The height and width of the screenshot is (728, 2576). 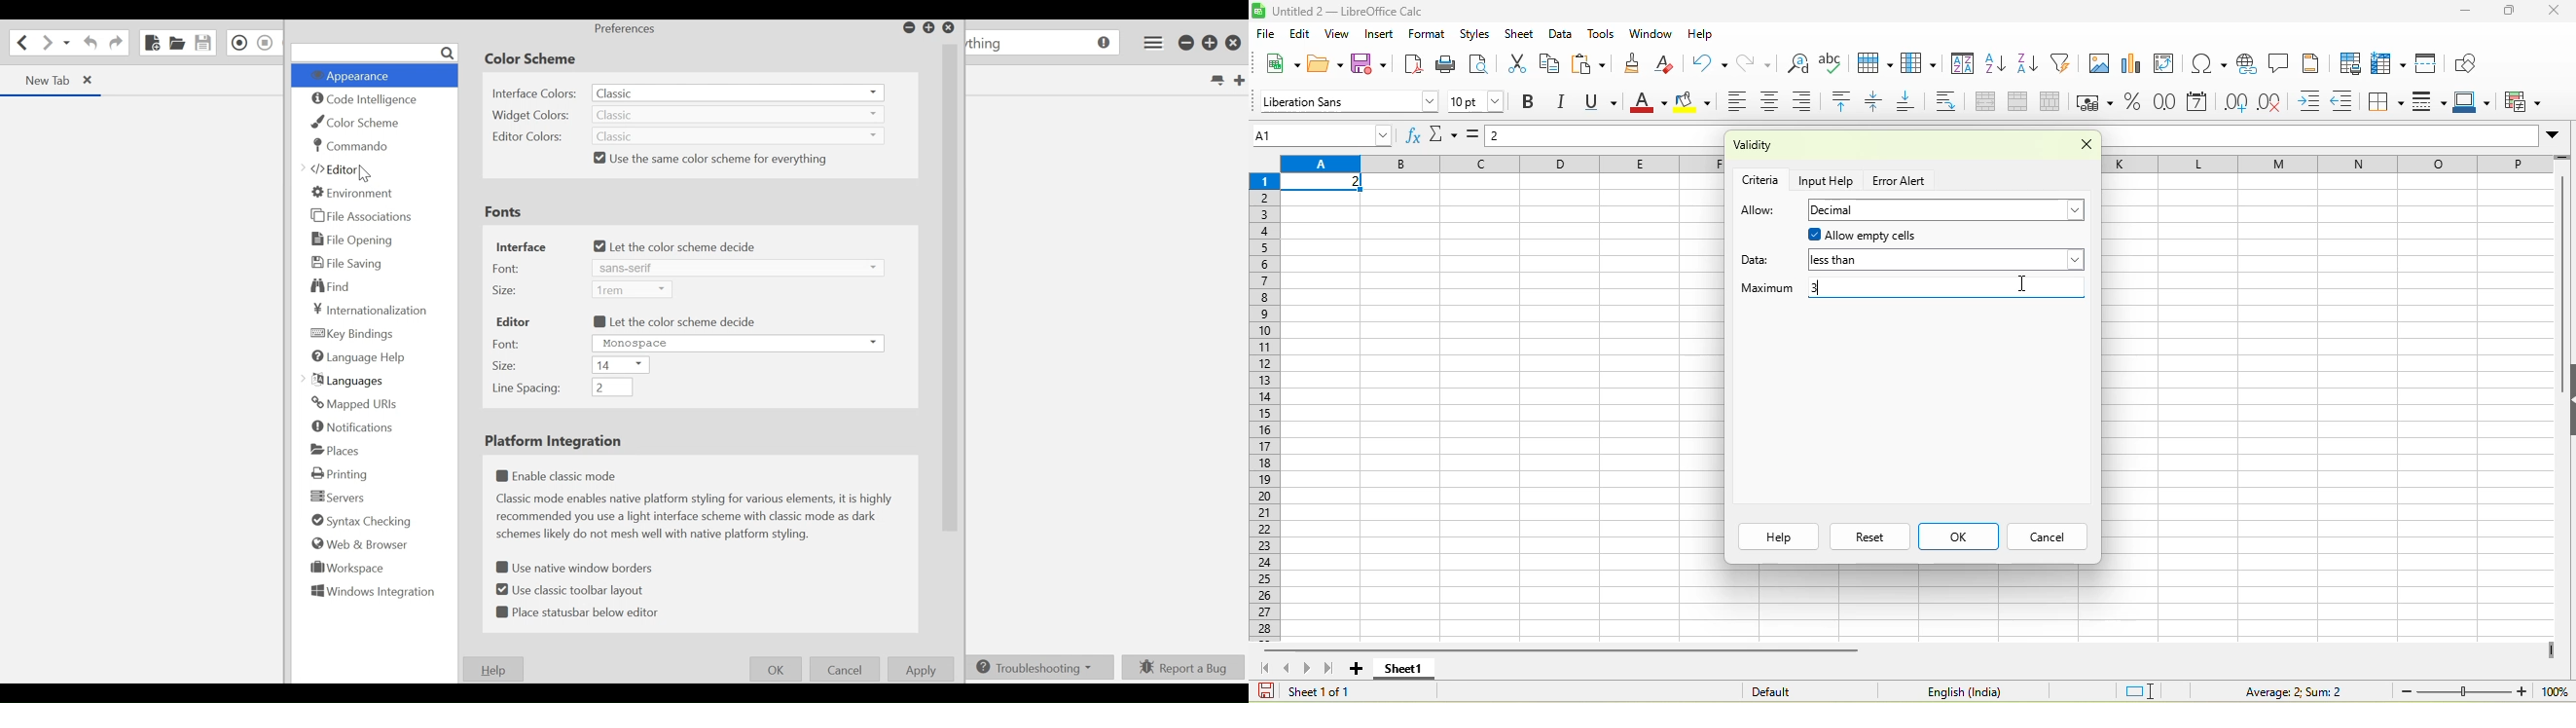 I want to click on underline, so click(x=1605, y=102).